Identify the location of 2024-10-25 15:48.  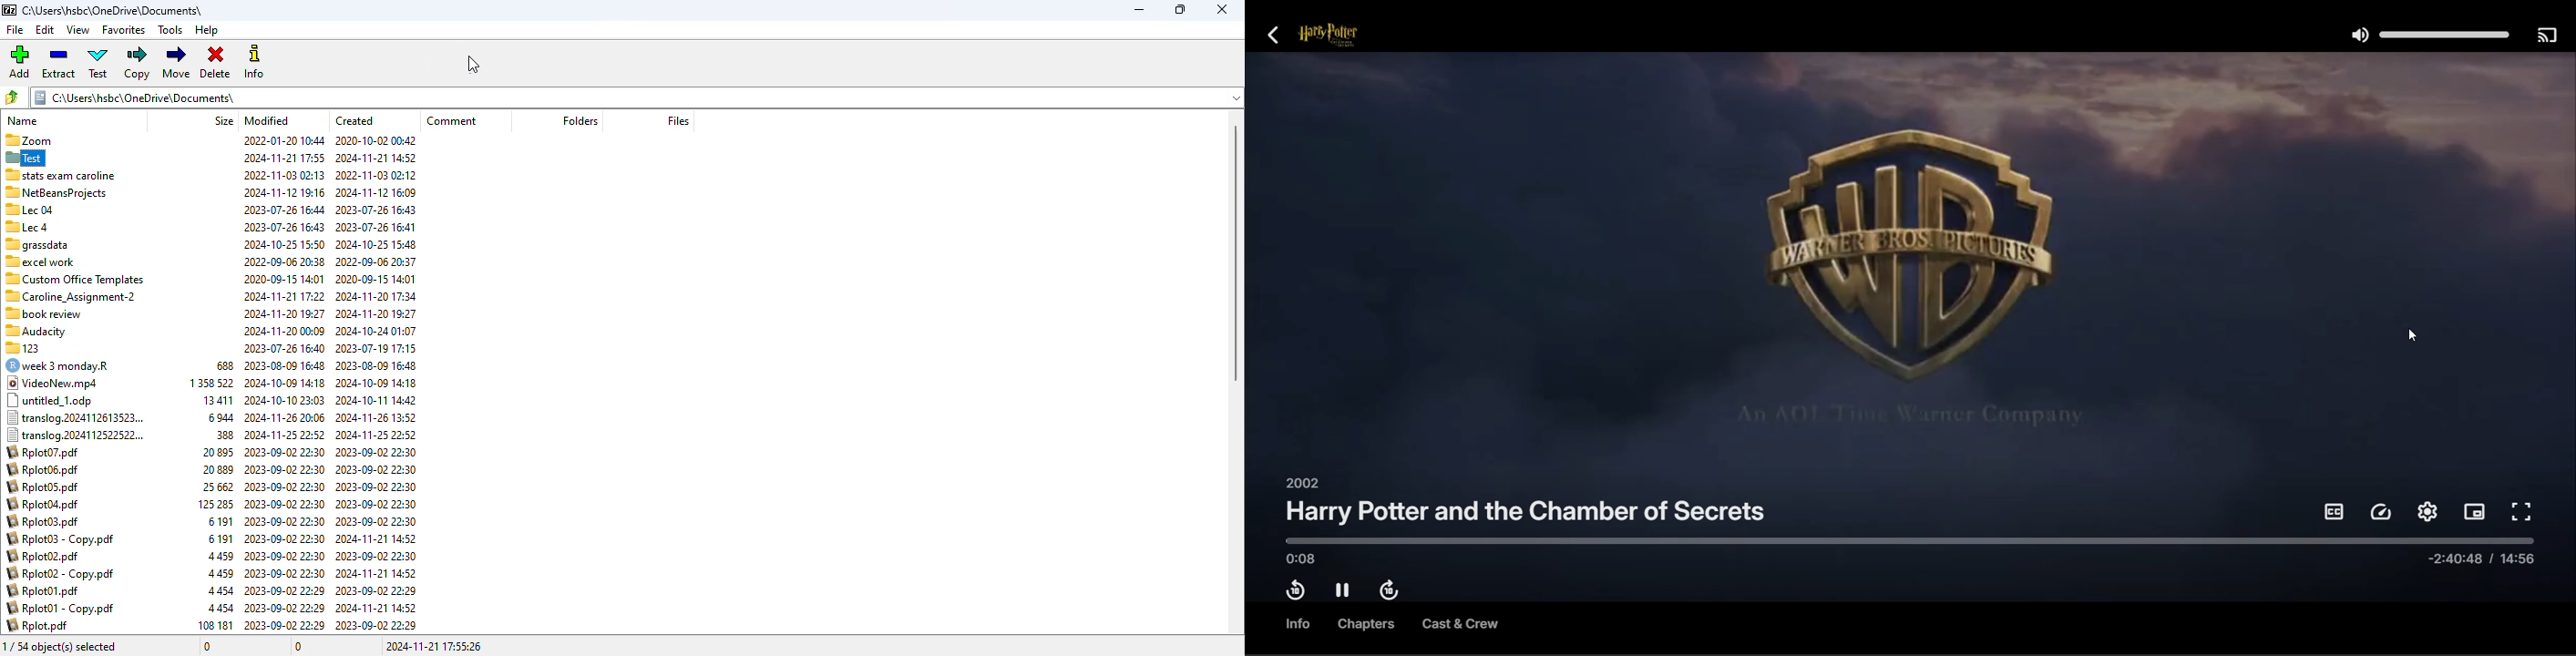
(376, 244).